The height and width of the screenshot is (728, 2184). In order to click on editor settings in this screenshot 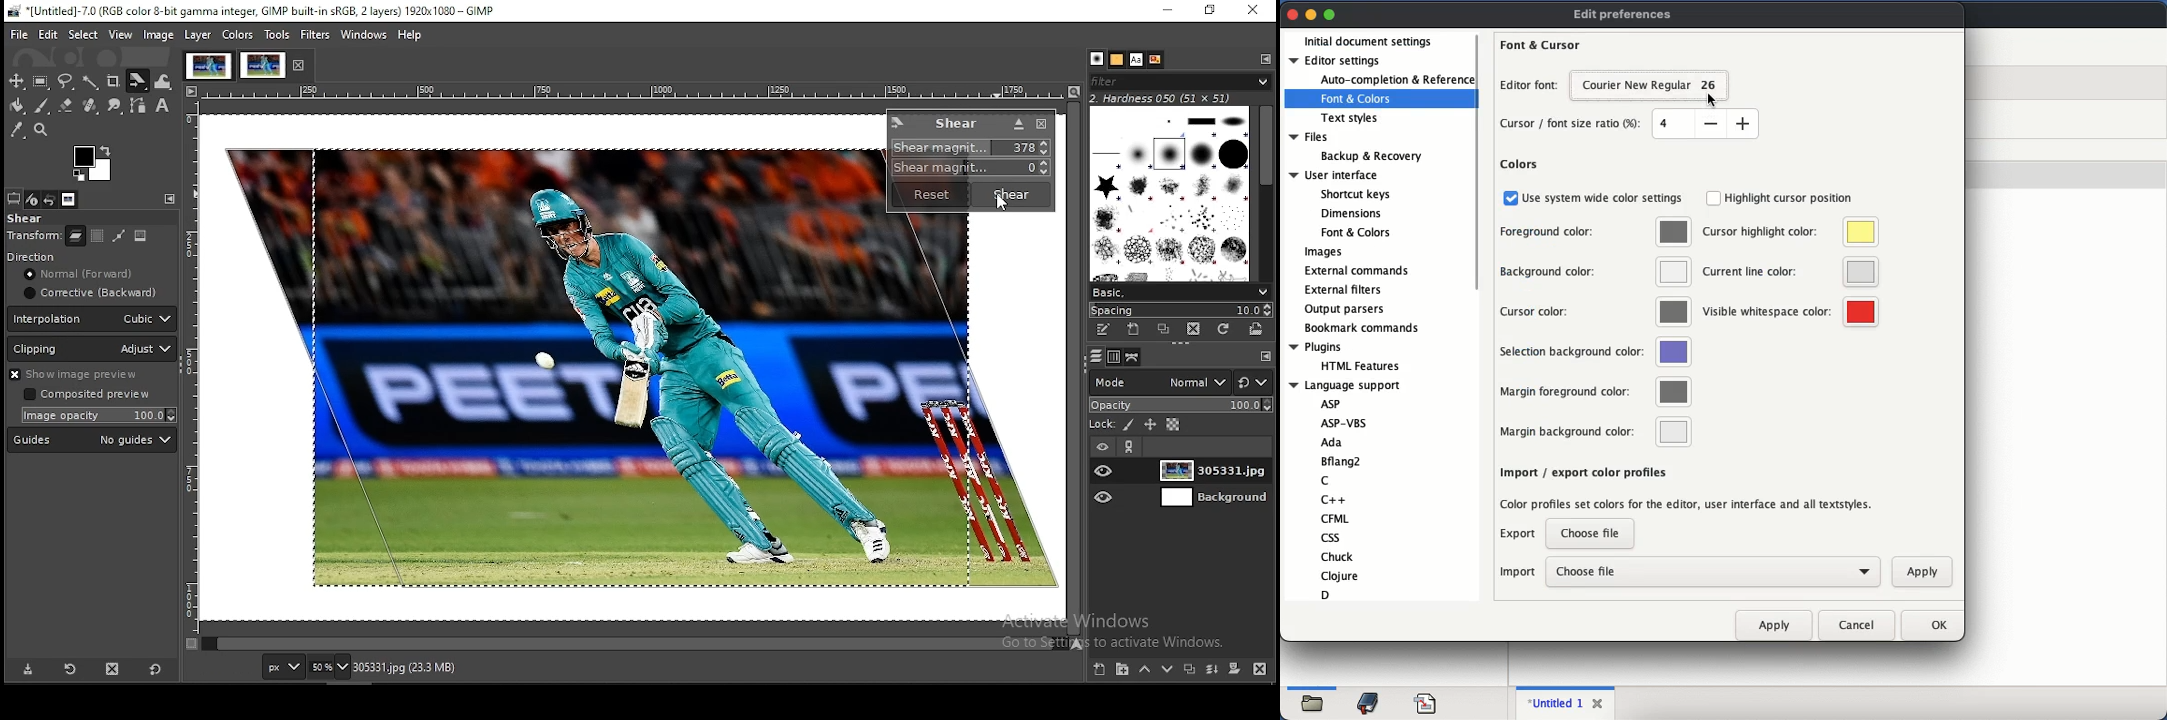, I will do `click(1336, 61)`.